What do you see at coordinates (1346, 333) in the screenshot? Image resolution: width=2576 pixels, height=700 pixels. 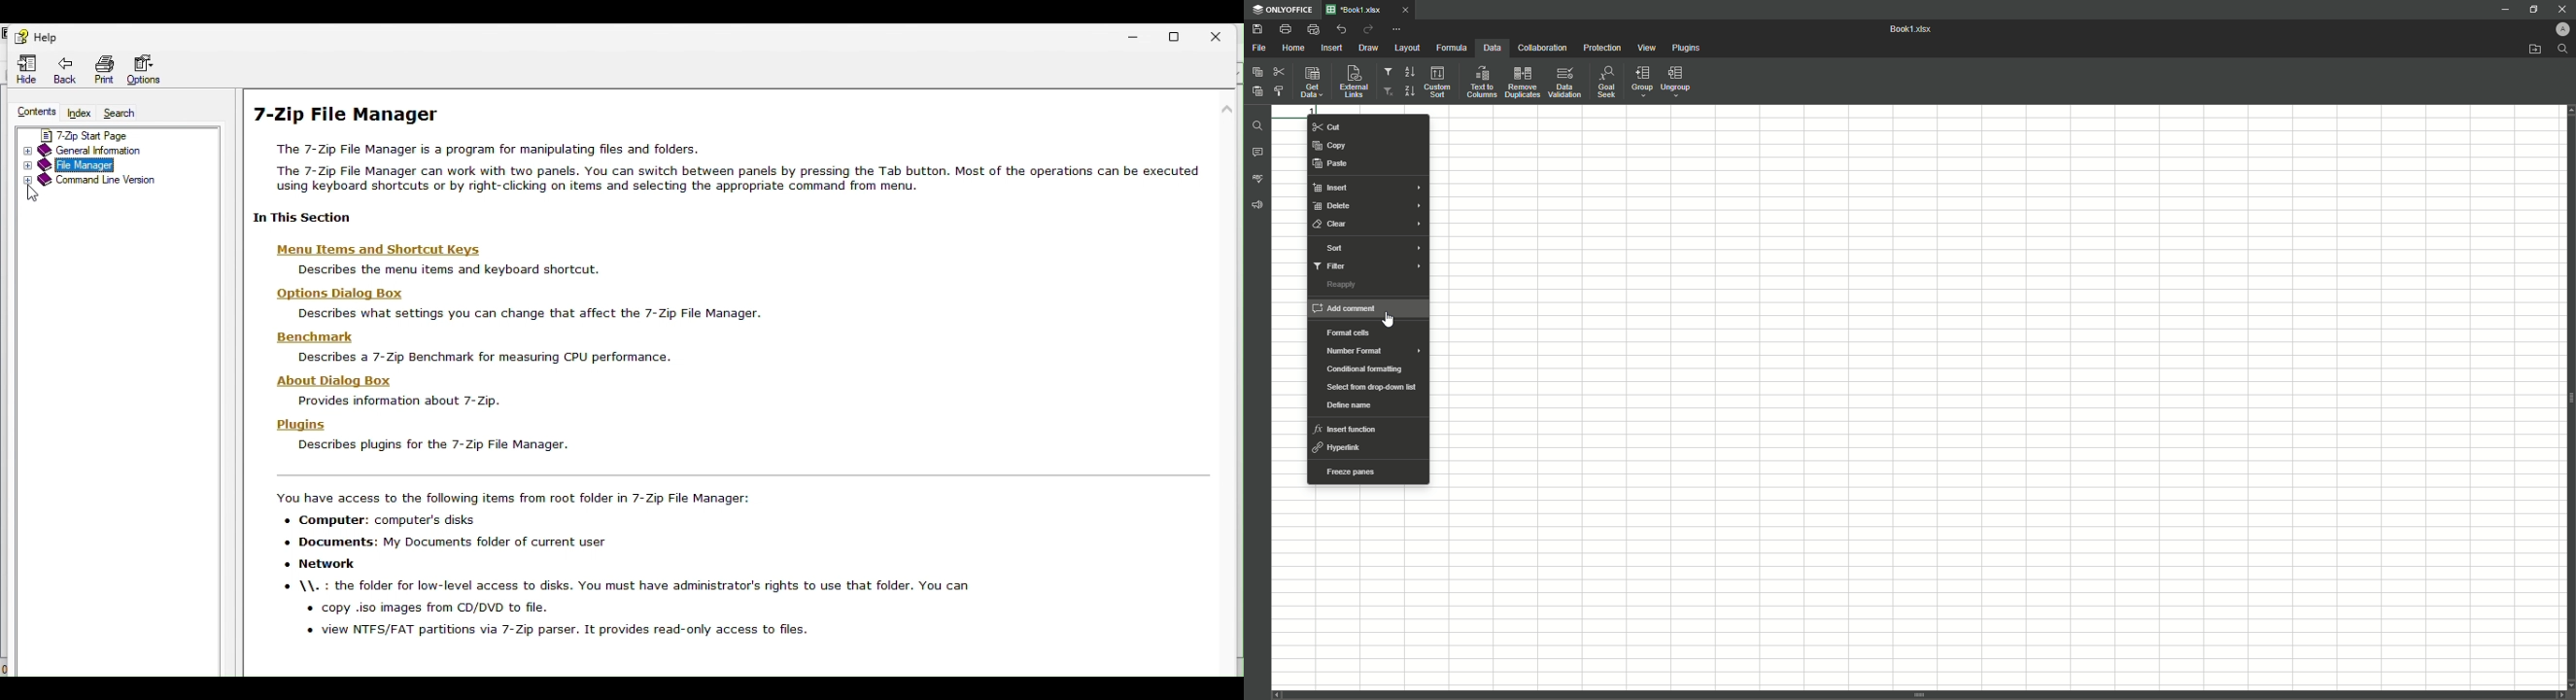 I see `Format cells` at bounding box center [1346, 333].